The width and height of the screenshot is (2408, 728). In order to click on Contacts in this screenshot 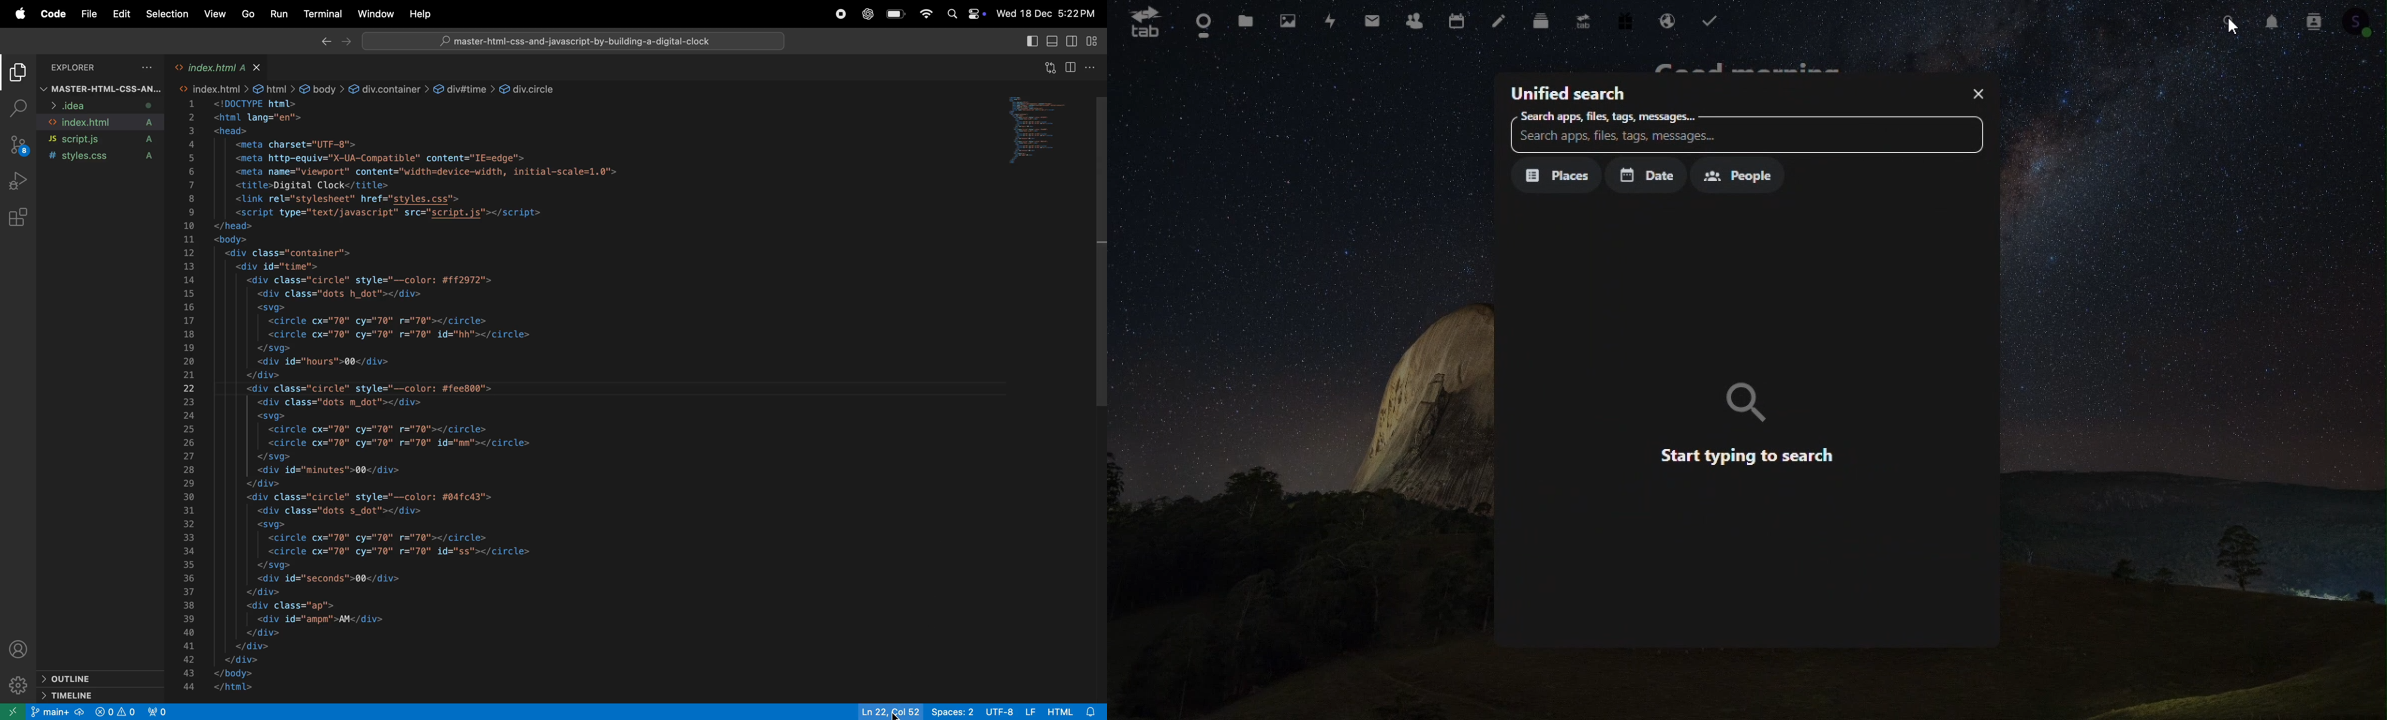, I will do `click(1415, 17)`.